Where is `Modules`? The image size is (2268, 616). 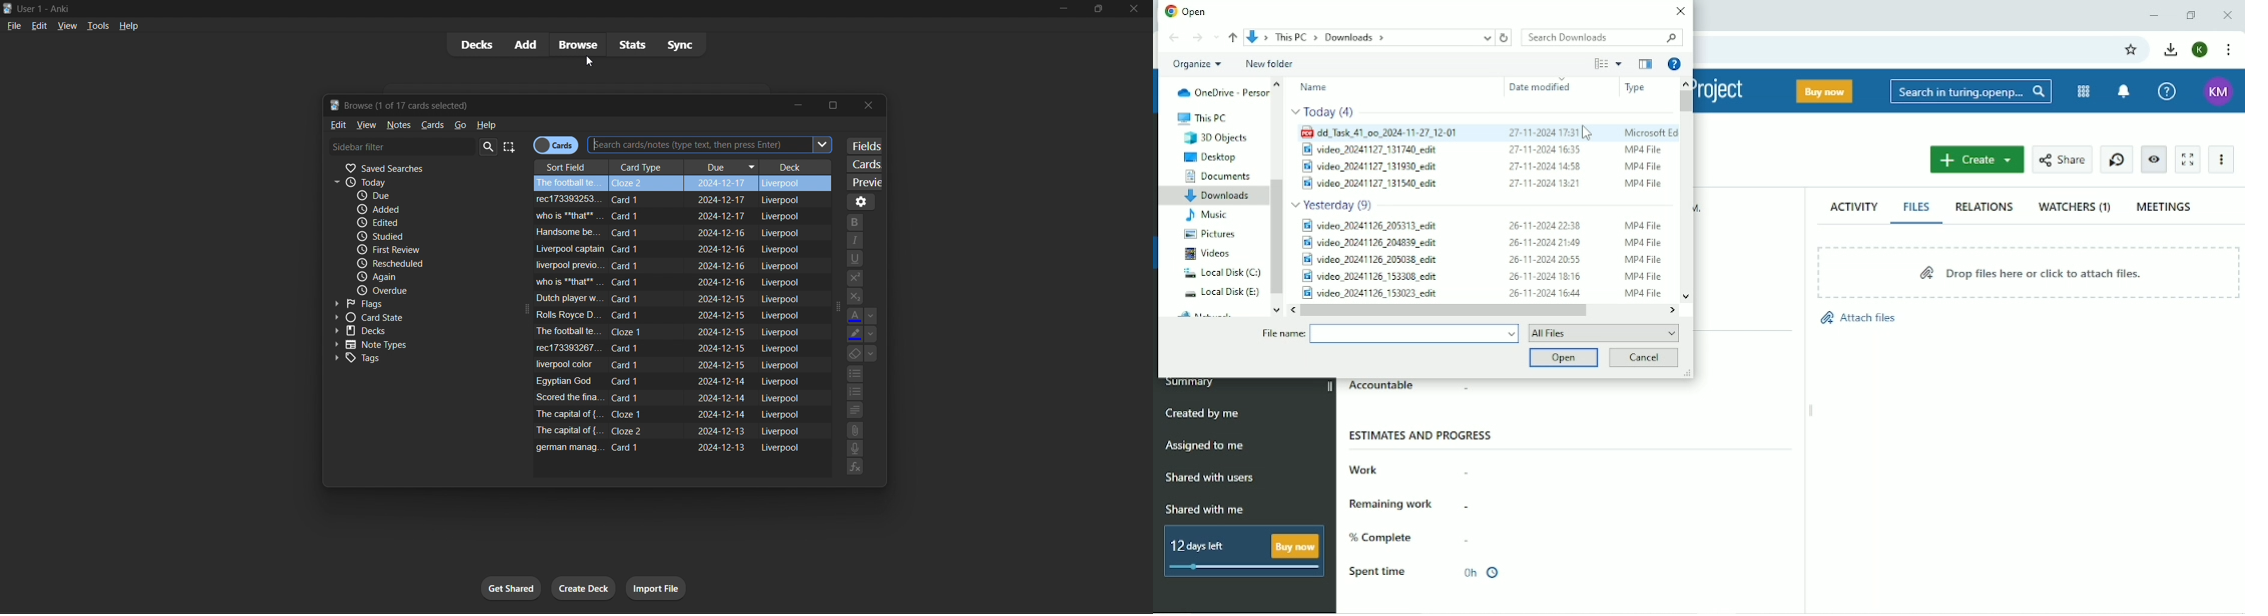
Modules is located at coordinates (2084, 92).